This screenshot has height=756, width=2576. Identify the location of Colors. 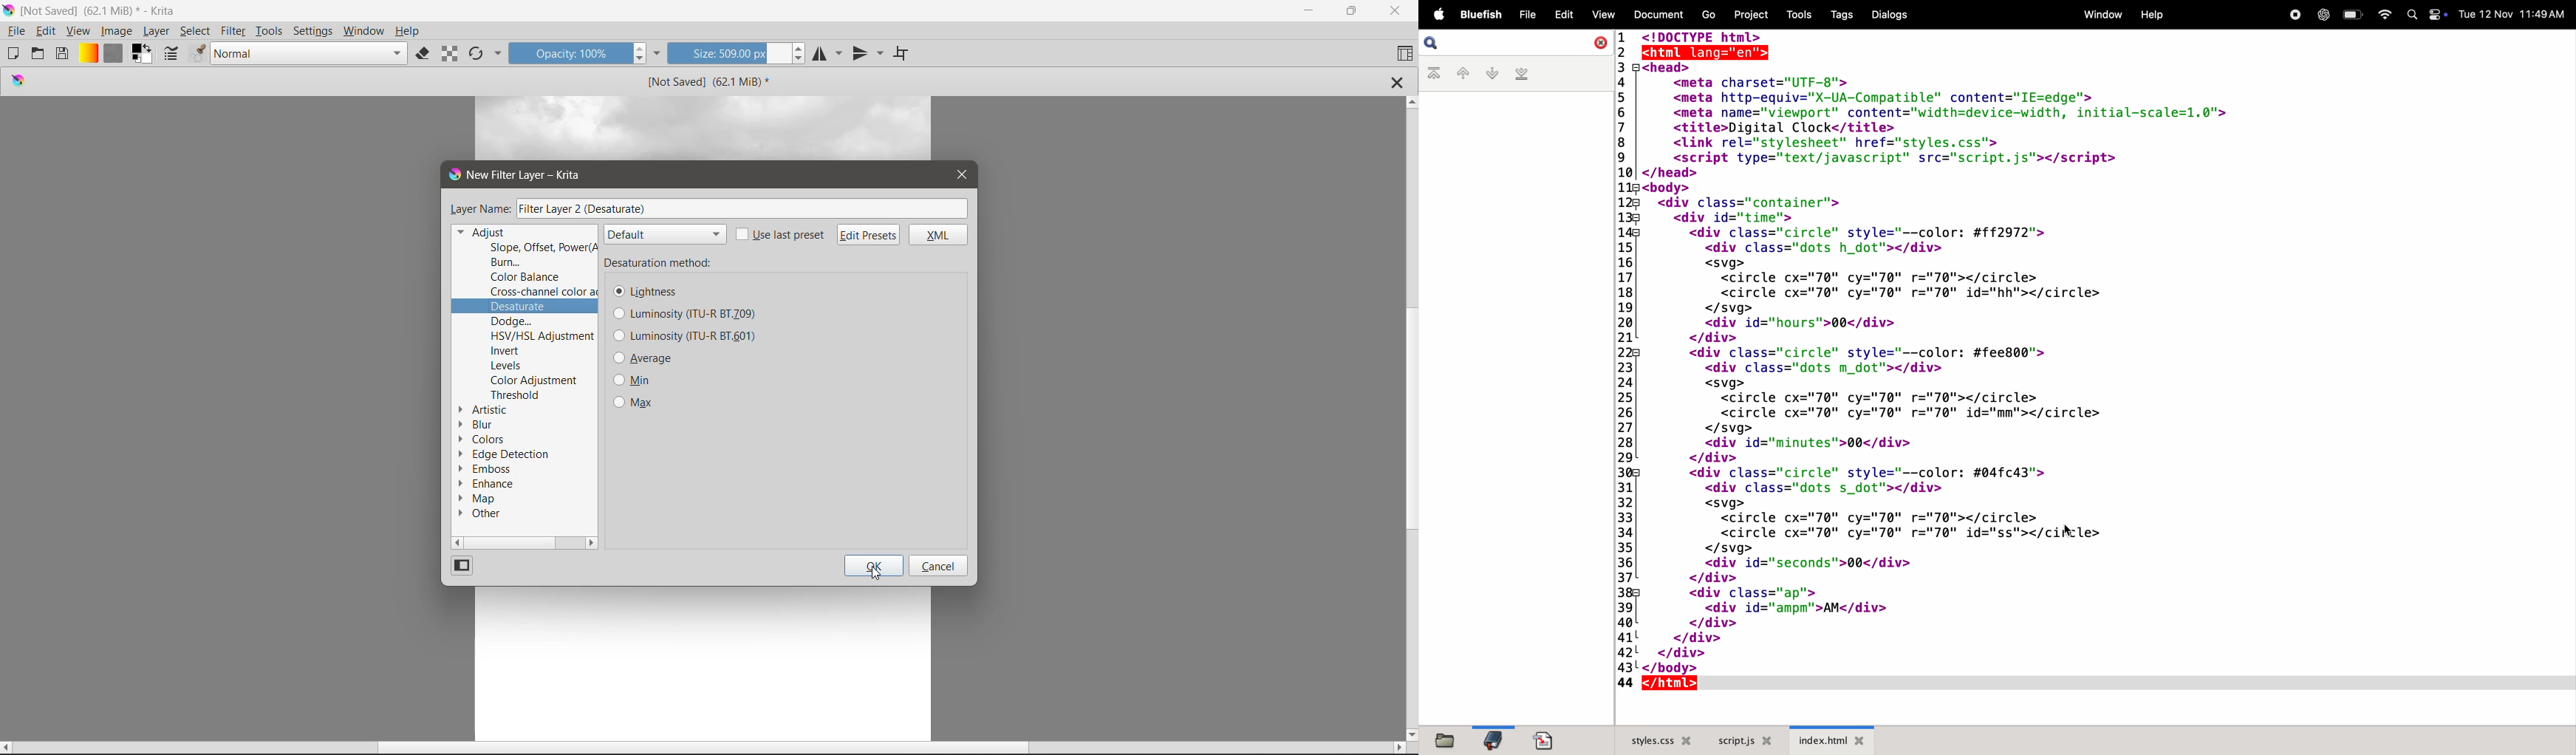
(482, 439).